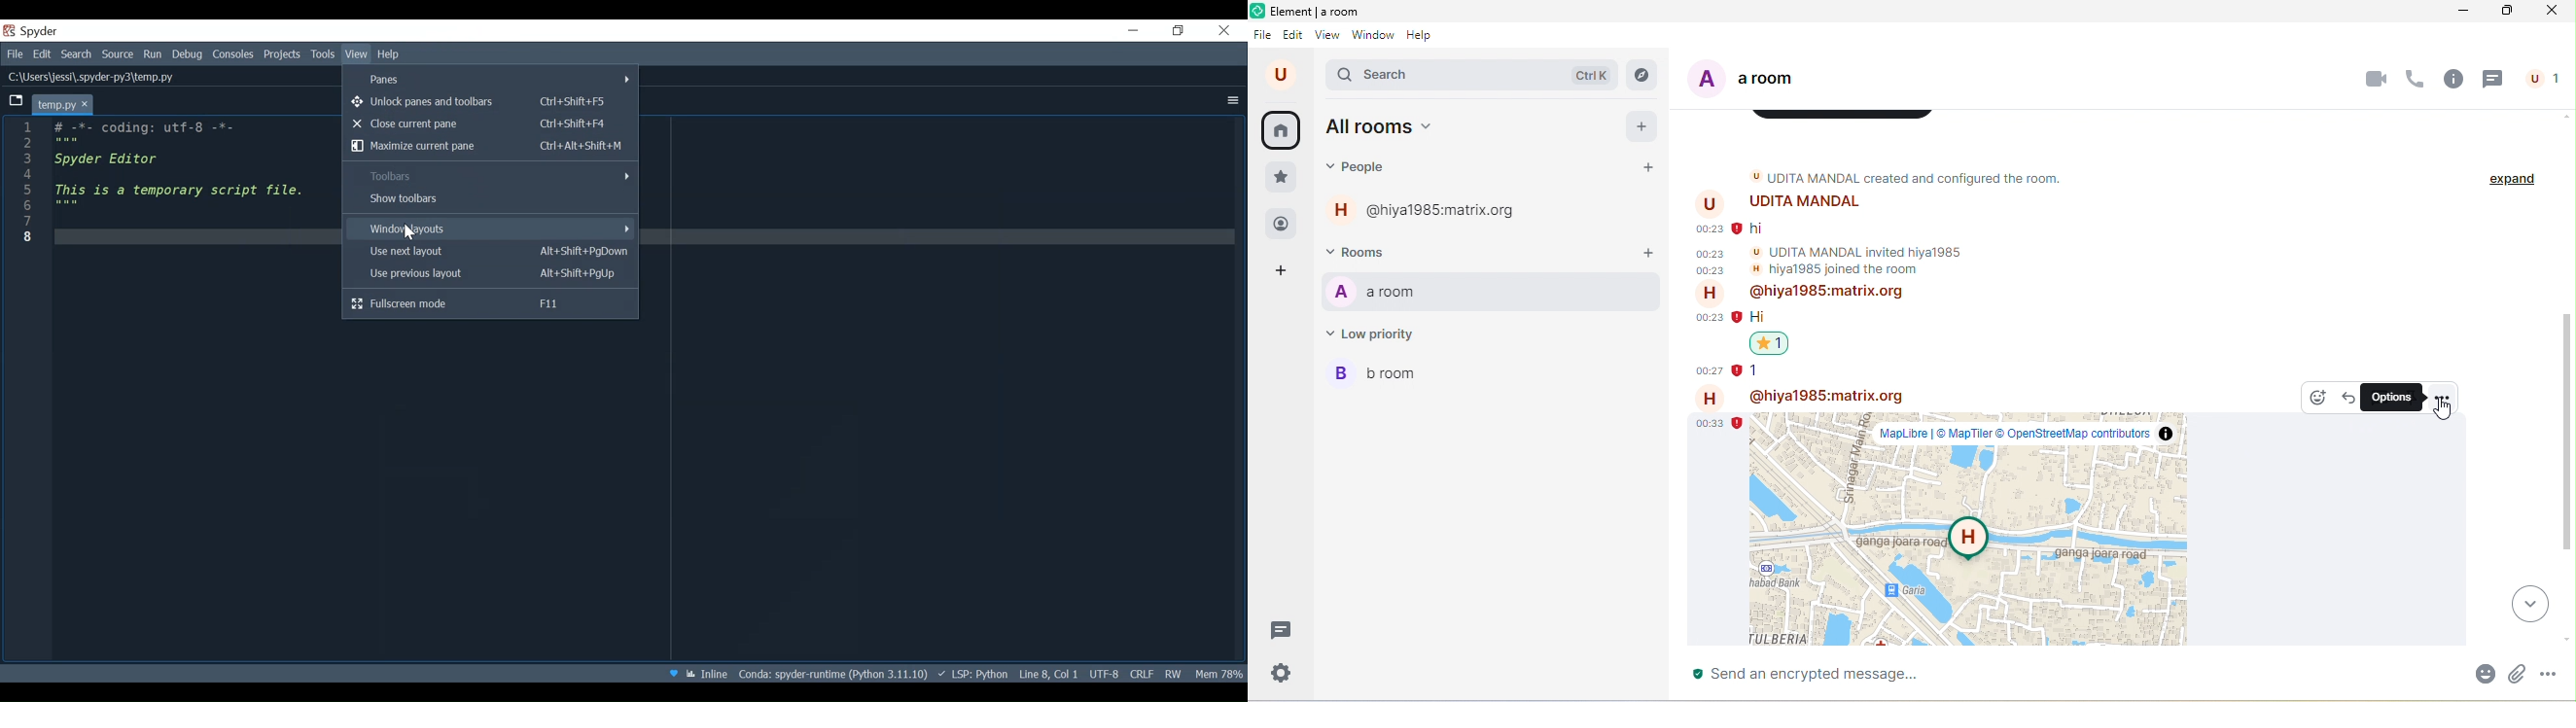  I want to click on Run, so click(153, 54).